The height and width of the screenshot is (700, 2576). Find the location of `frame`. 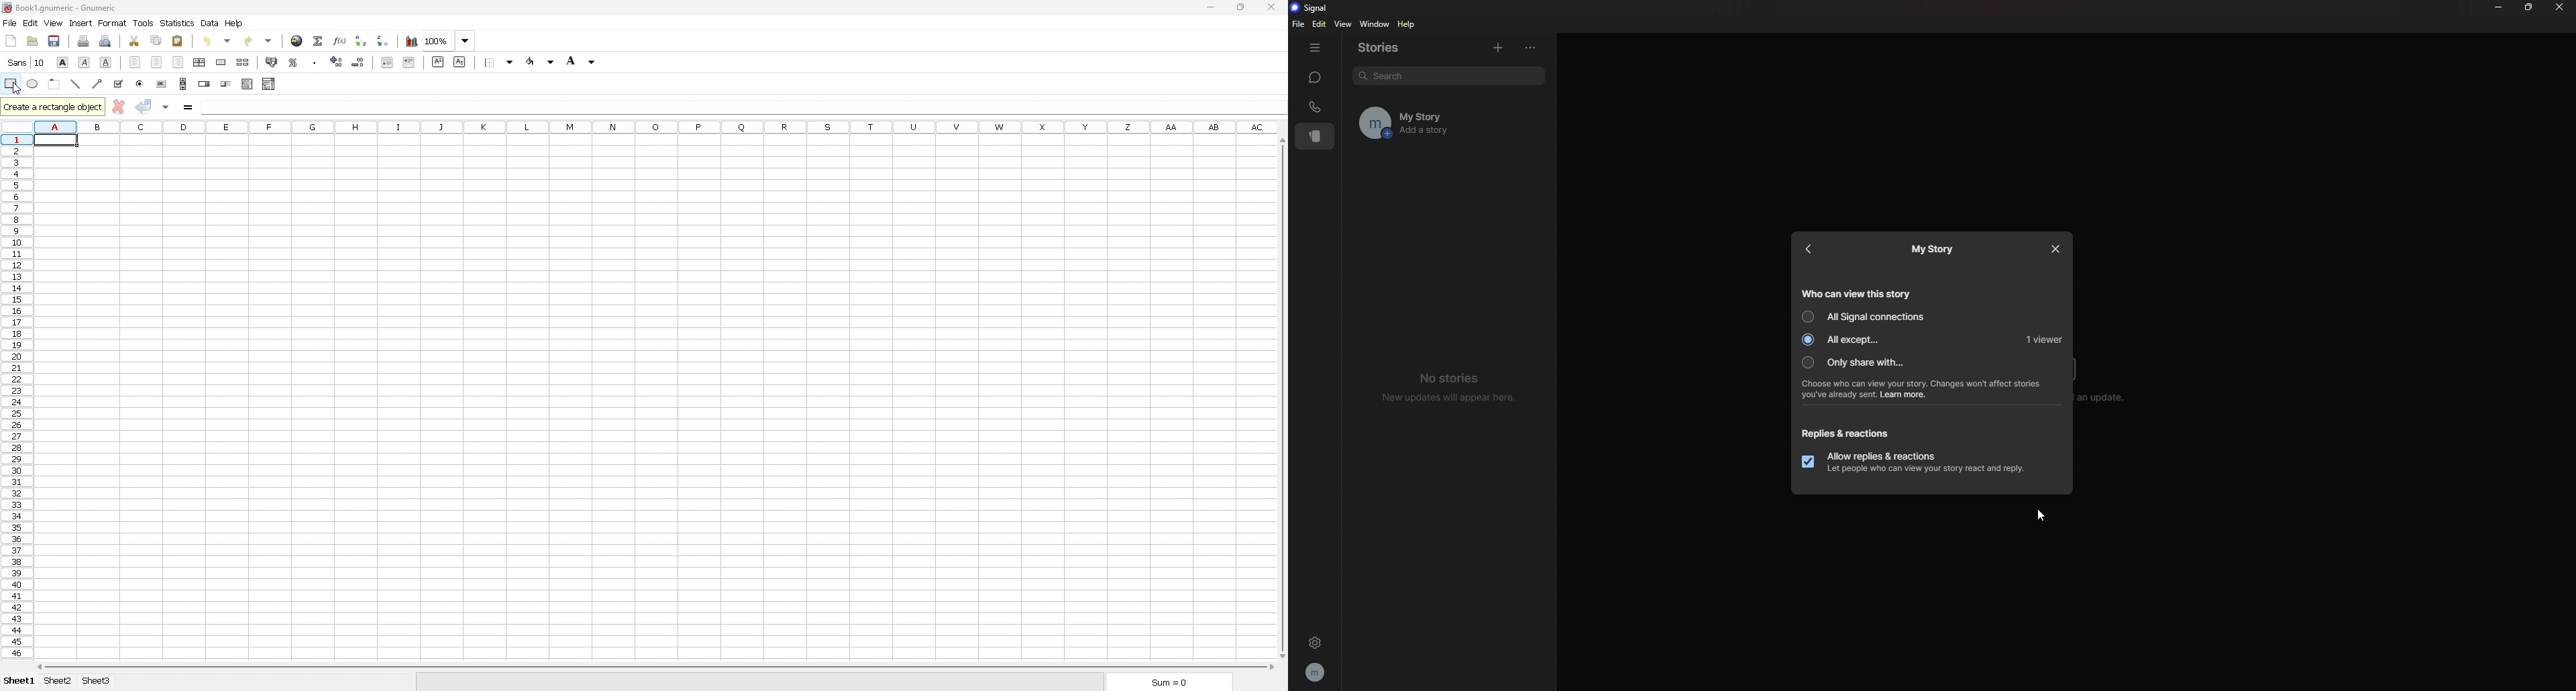

frame is located at coordinates (54, 84).